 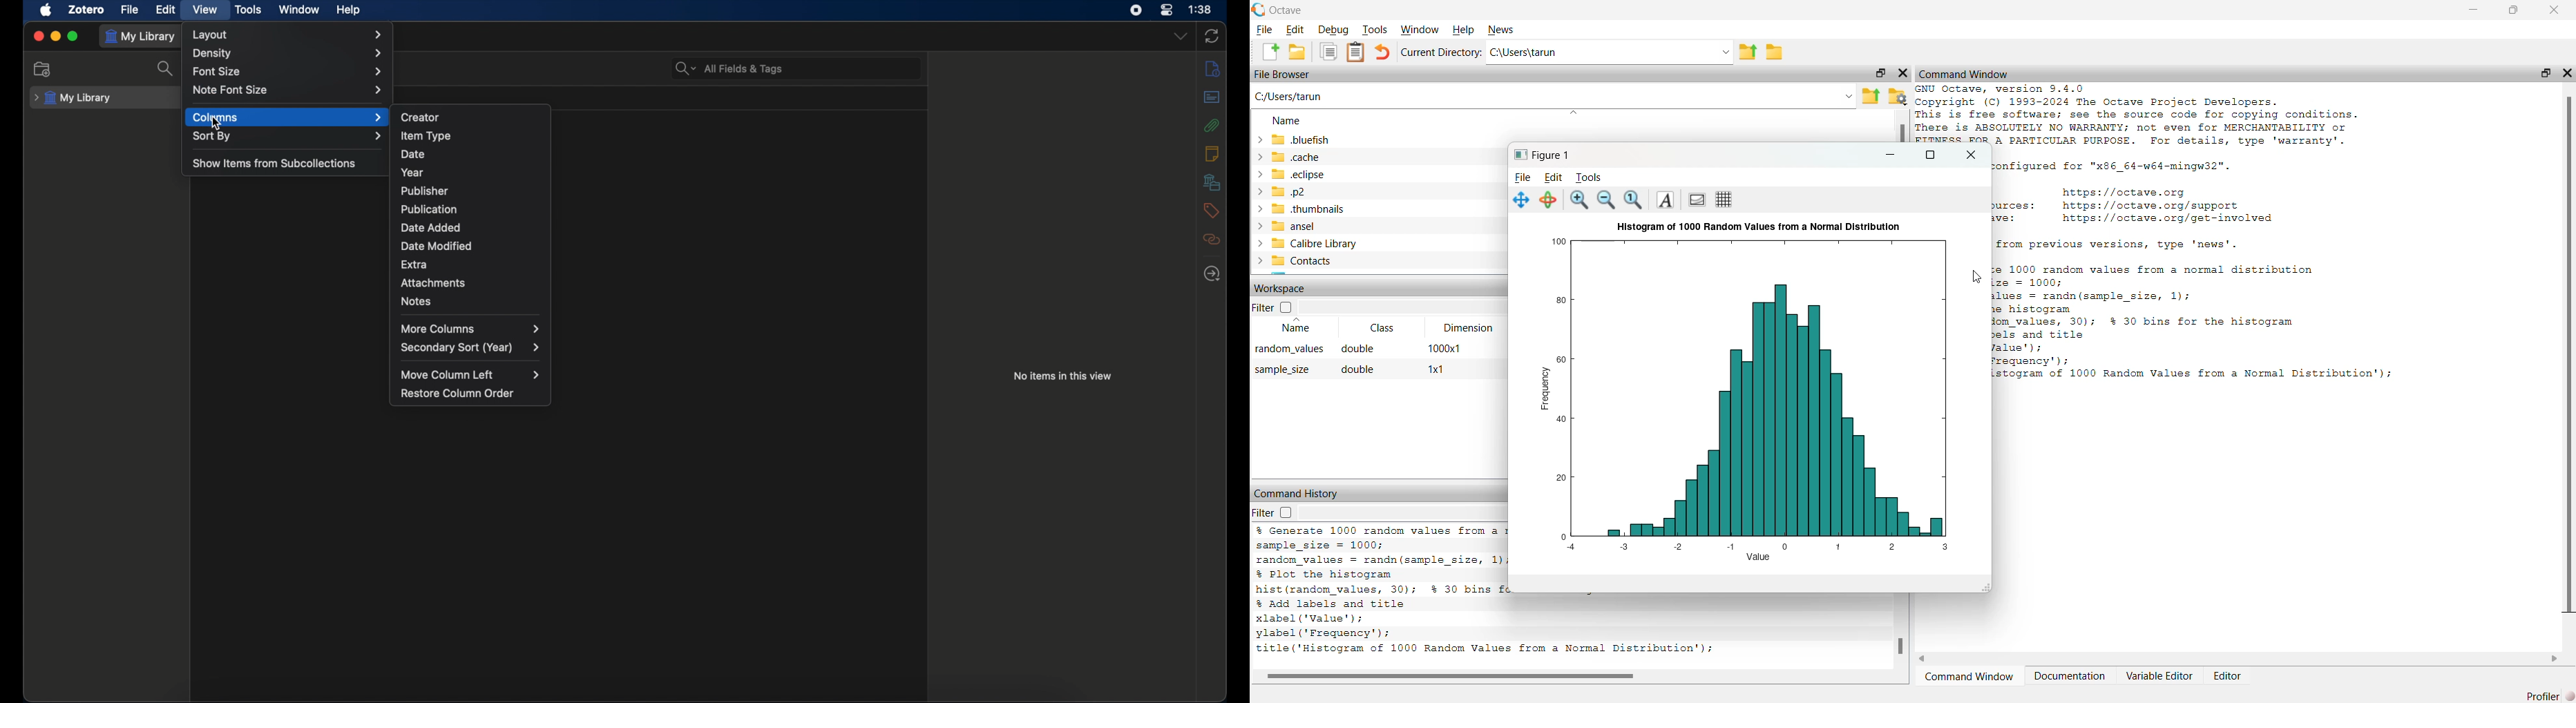 I want to click on layout, so click(x=288, y=34).